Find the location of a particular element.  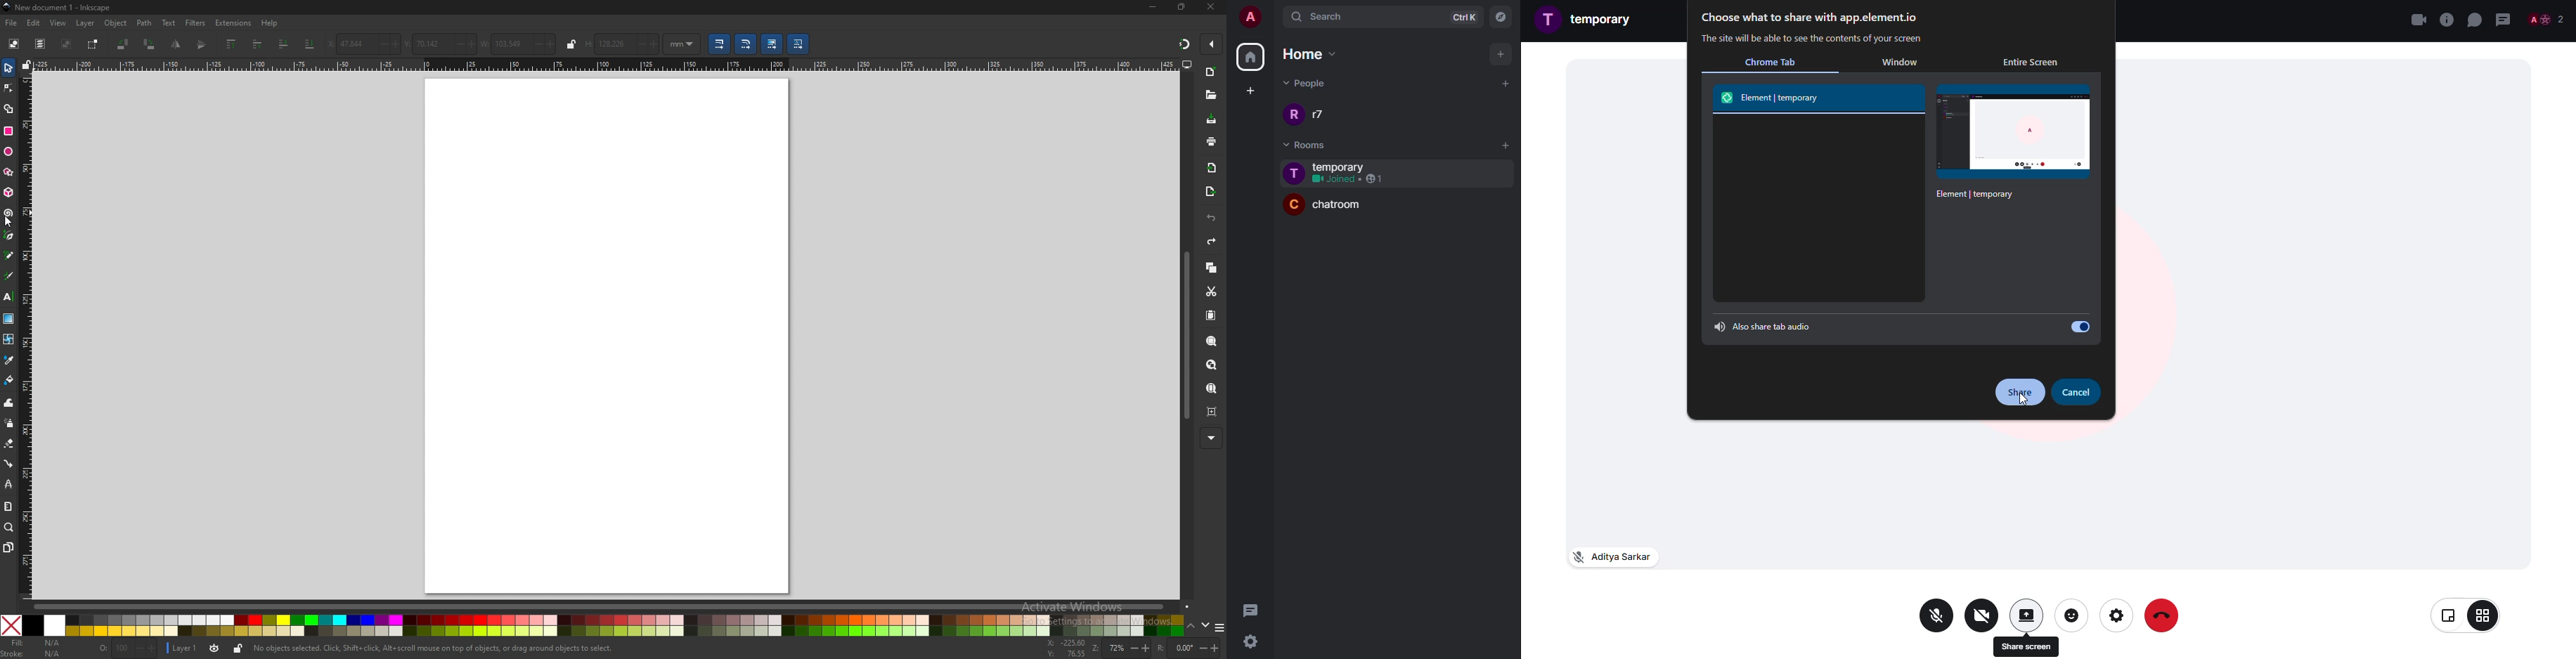

zoom selection is located at coordinates (1211, 342).